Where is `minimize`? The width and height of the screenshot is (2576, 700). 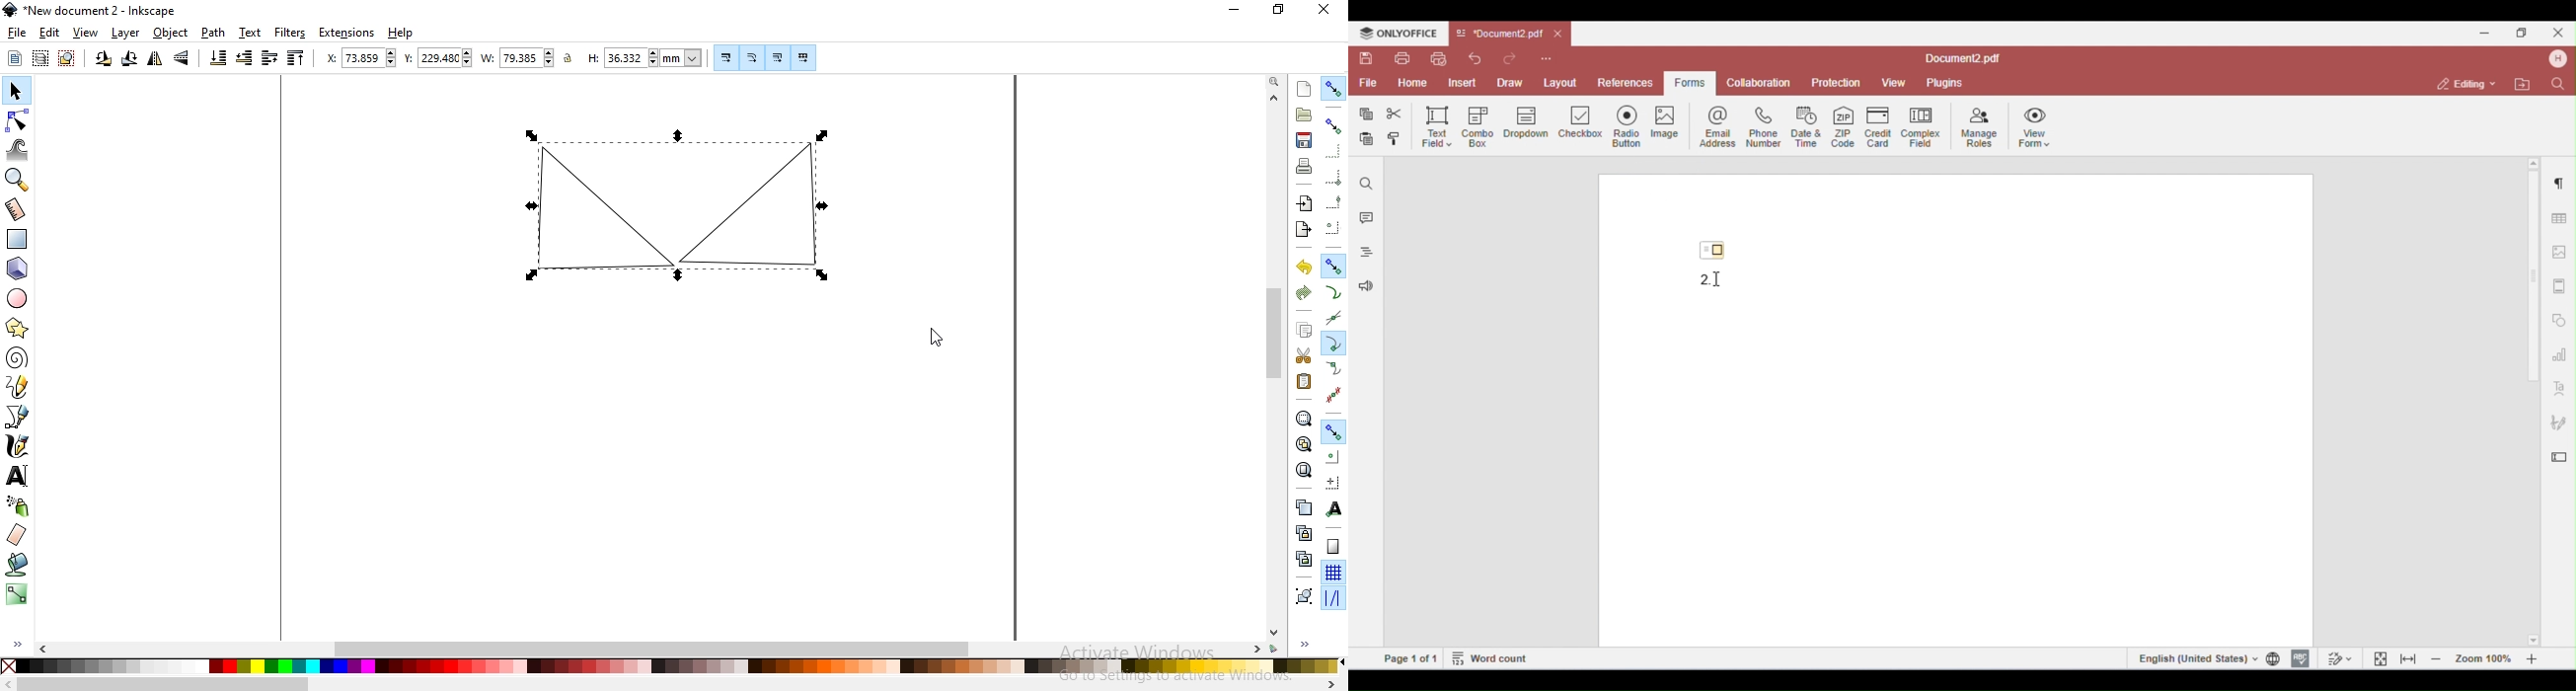
minimize is located at coordinates (1238, 12).